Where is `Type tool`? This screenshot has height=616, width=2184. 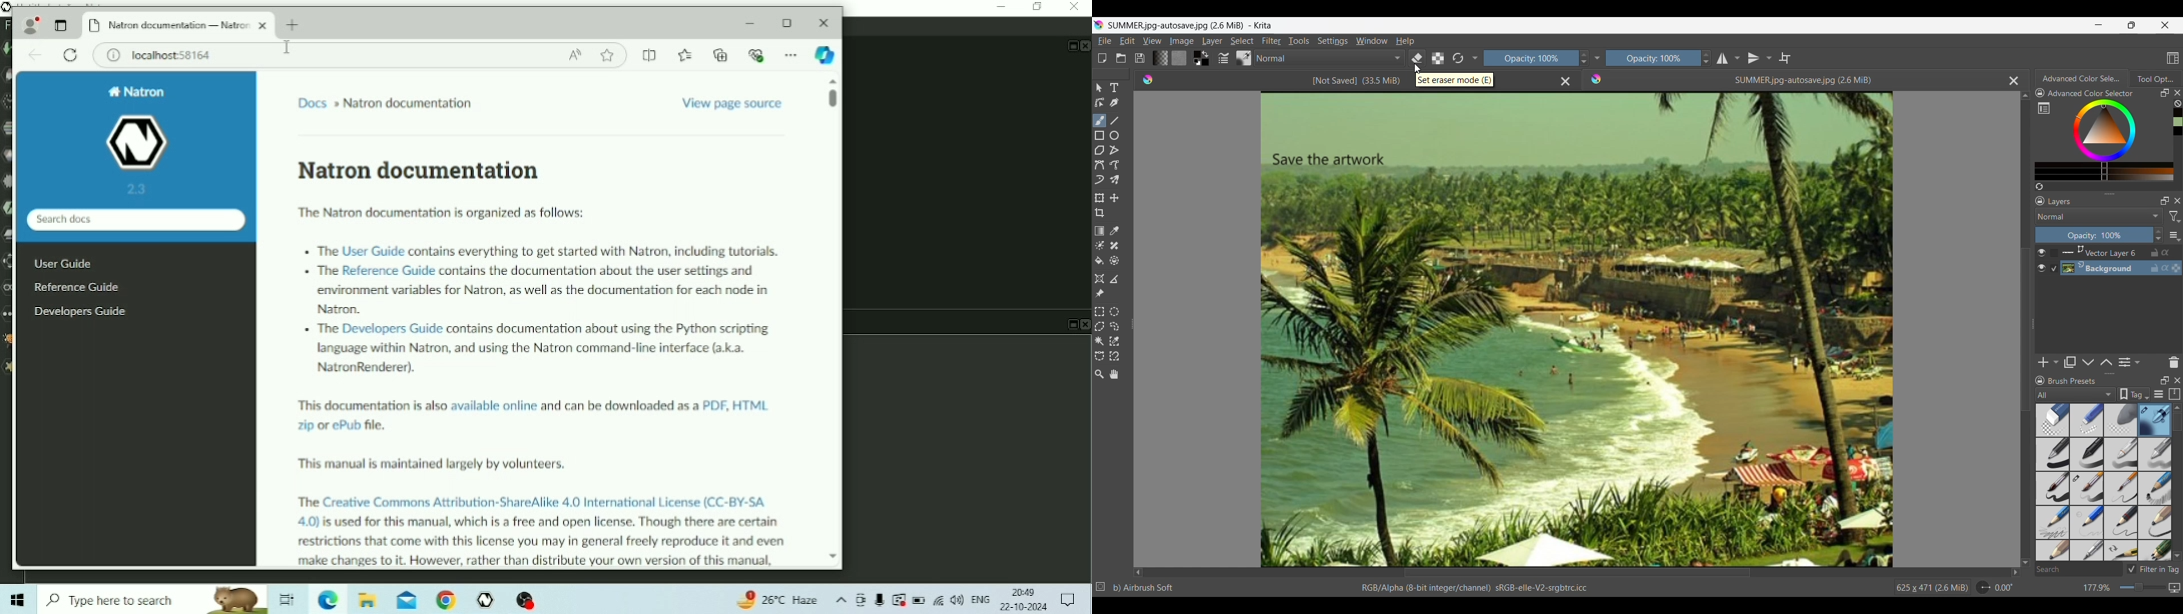
Type tool is located at coordinates (1114, 88).